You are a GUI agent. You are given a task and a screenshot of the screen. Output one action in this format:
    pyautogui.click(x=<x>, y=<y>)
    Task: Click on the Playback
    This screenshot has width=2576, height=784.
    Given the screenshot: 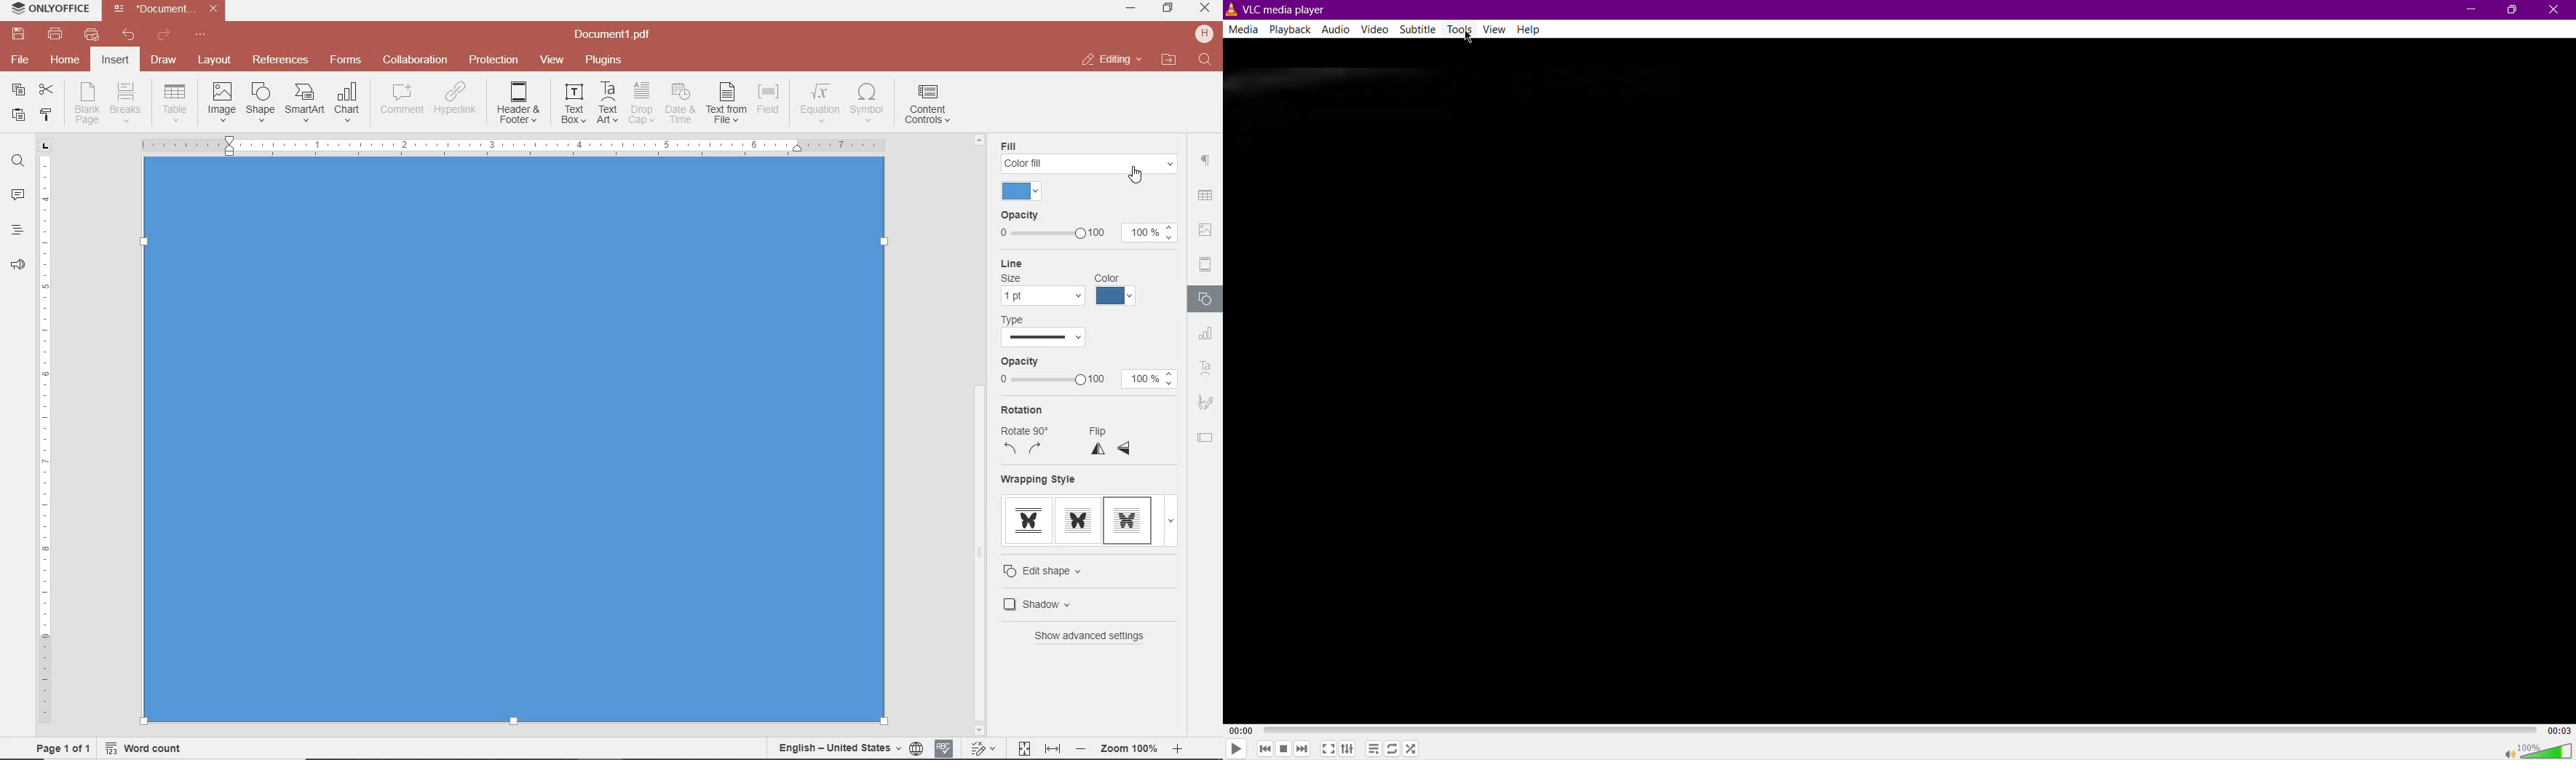 What is the action you would take?
    pyautogui.click(x=1293, y=30)
    